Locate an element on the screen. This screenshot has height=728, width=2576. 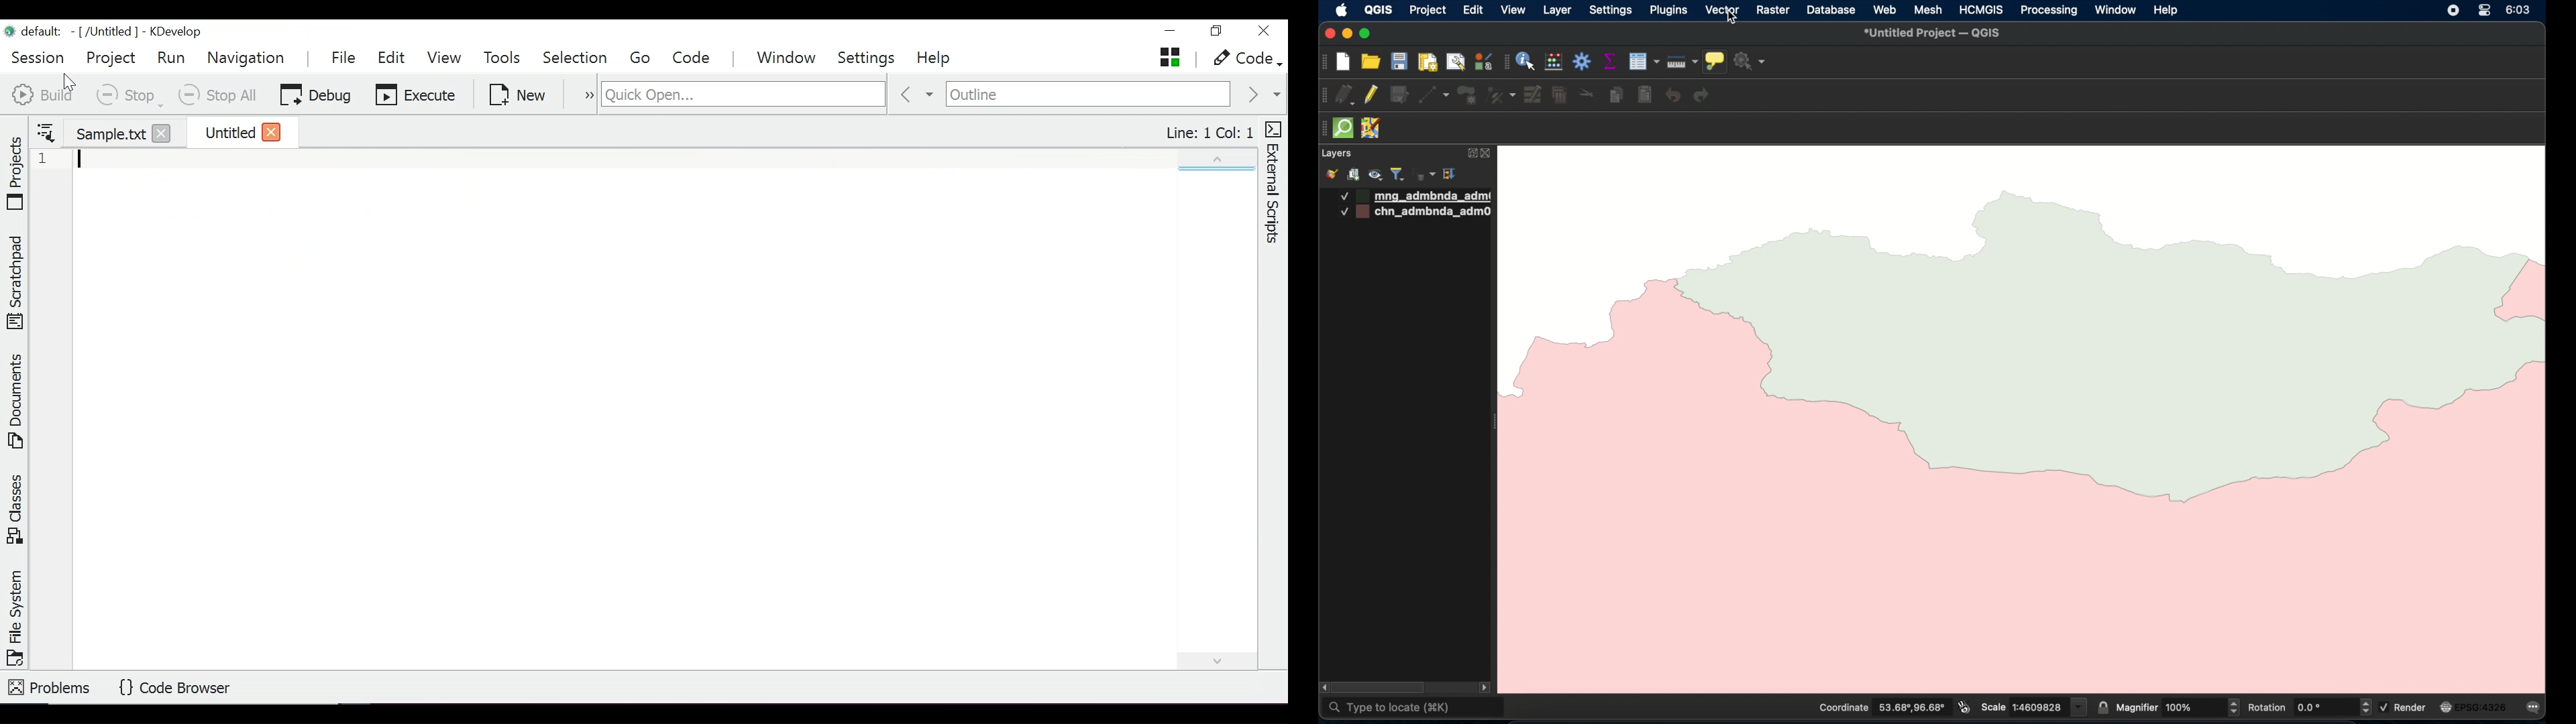
apple icon is located at coordinates (1342, 10).